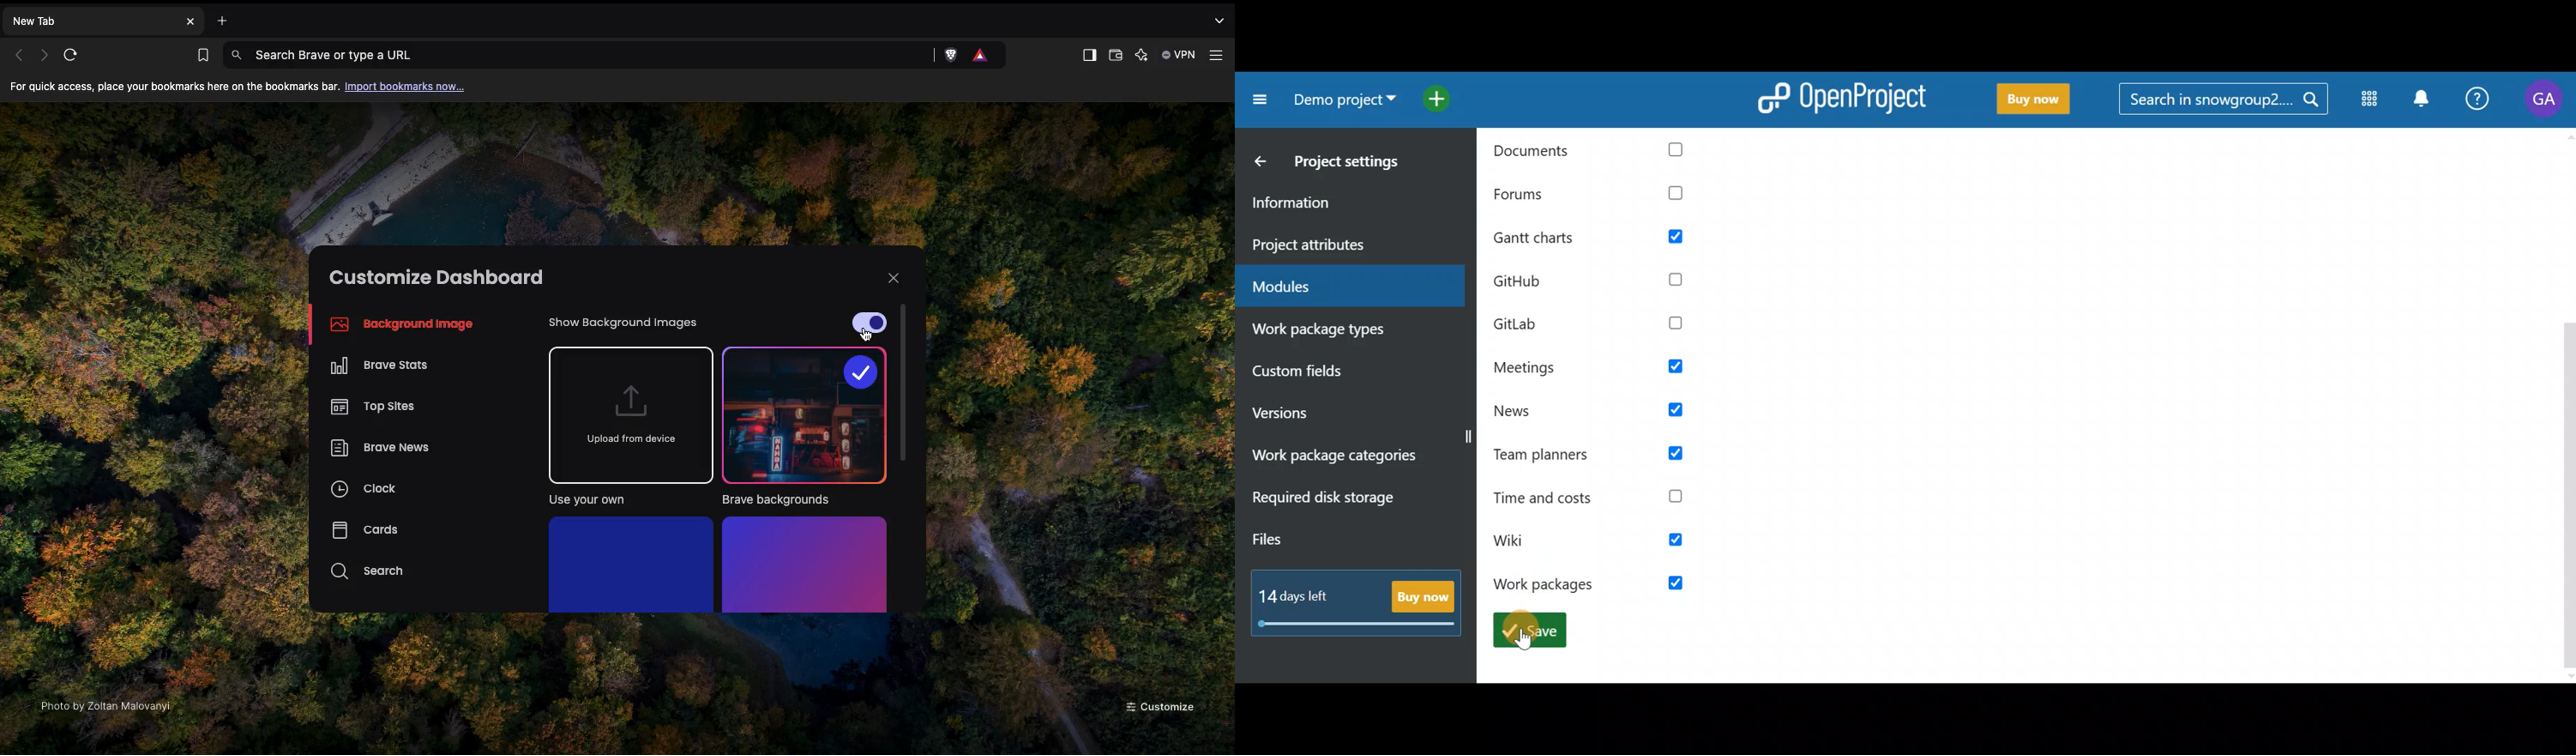  I want to click on save, so click(1529, 629).